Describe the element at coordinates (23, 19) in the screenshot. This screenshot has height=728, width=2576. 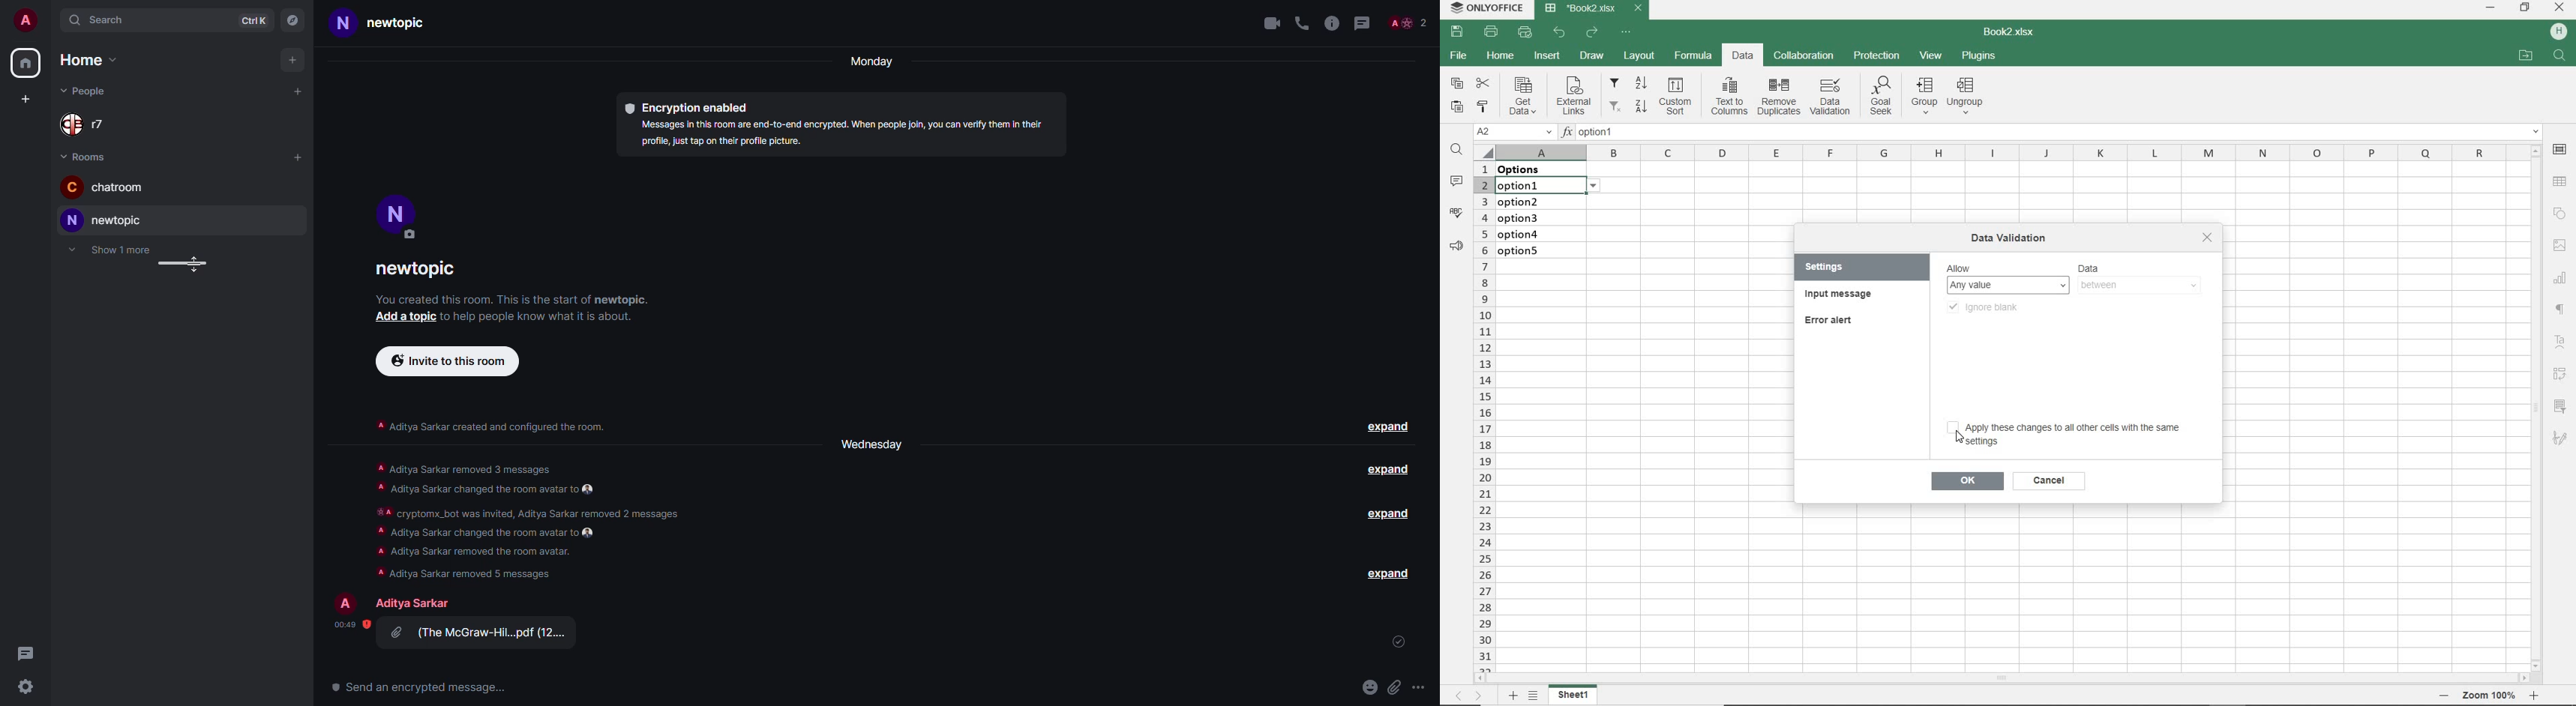
I see `profile` at that location.